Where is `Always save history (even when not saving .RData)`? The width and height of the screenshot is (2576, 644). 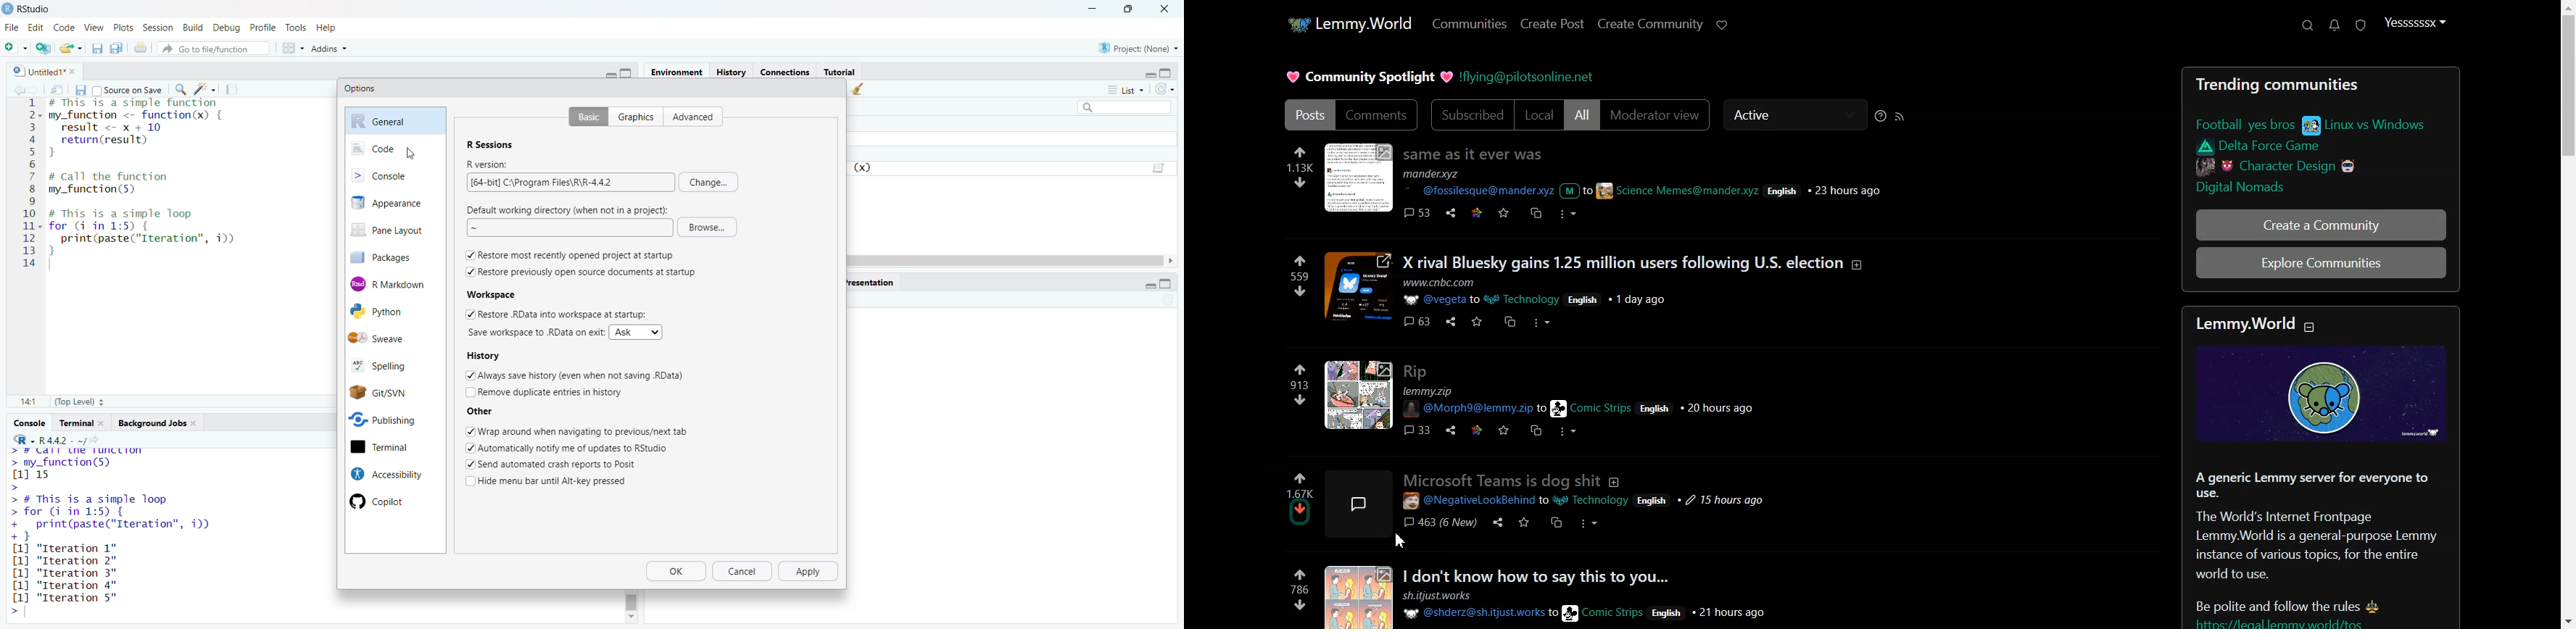 Always save history (even when not saving .RData) is located at coordinates (577, 375).